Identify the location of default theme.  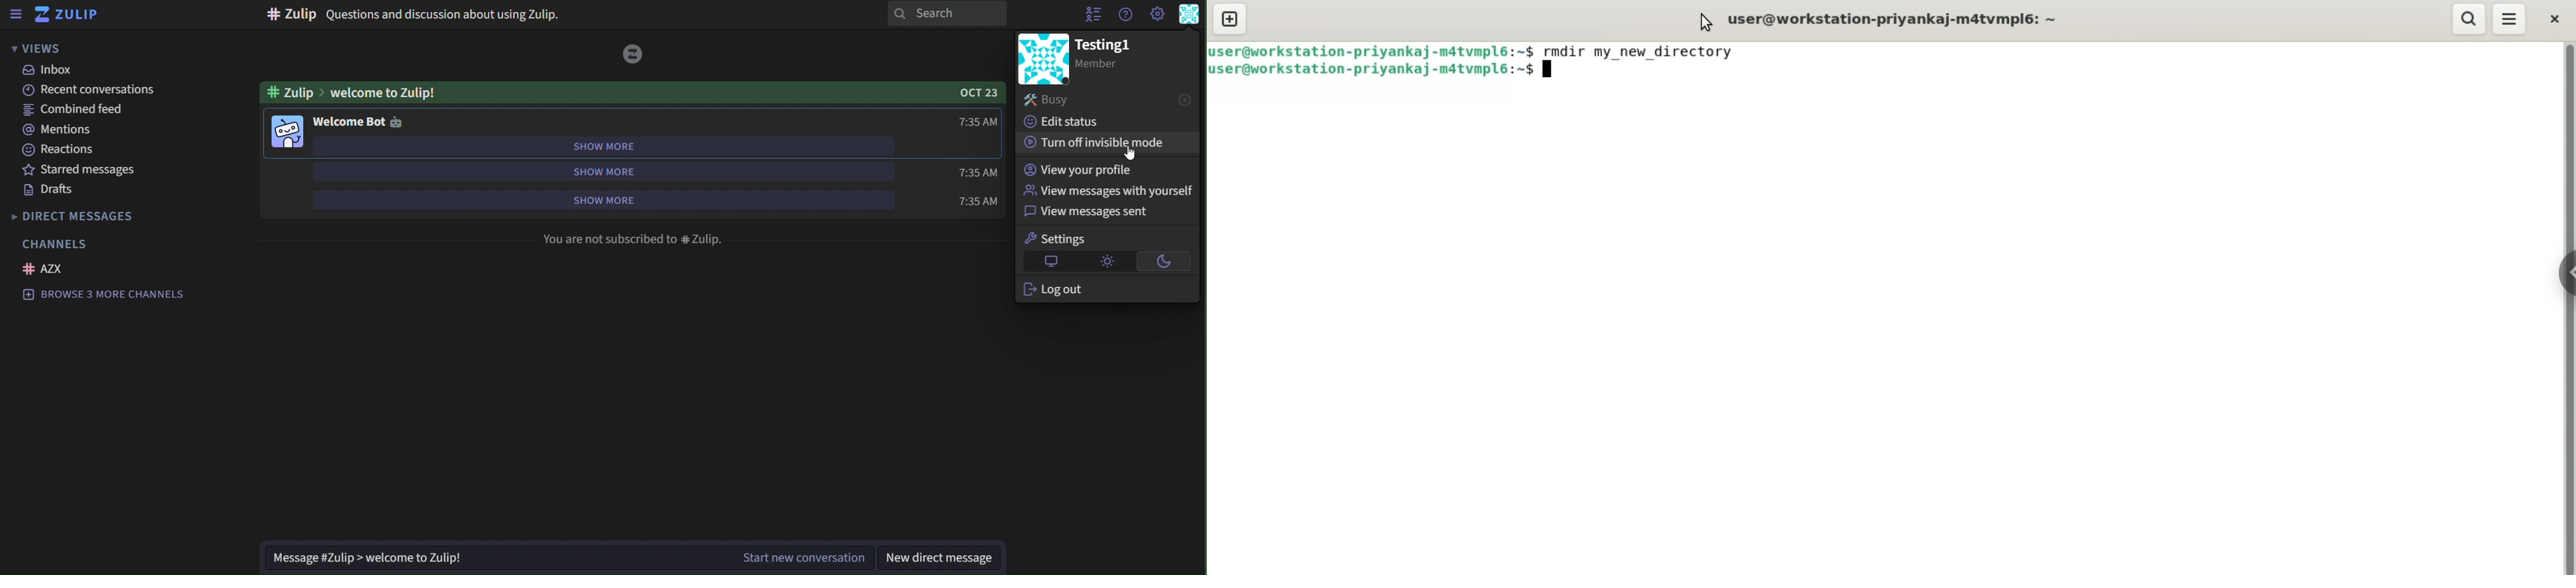
(1051, 261).